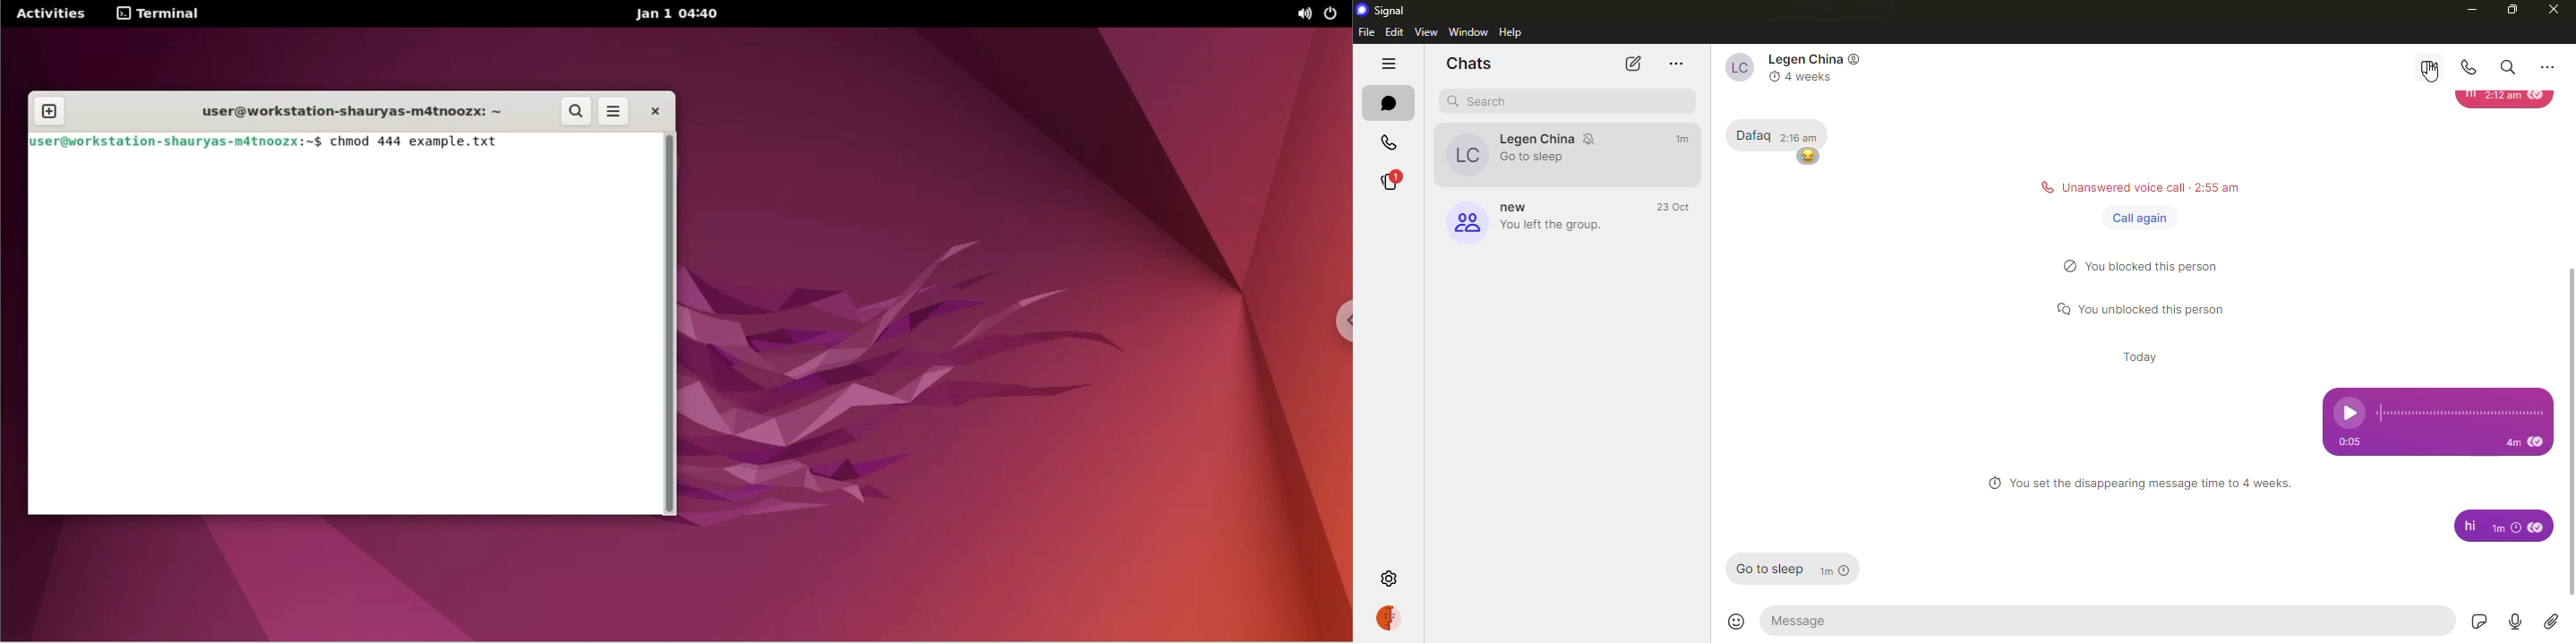  I want to click on Legan china, so click(1536, 139).